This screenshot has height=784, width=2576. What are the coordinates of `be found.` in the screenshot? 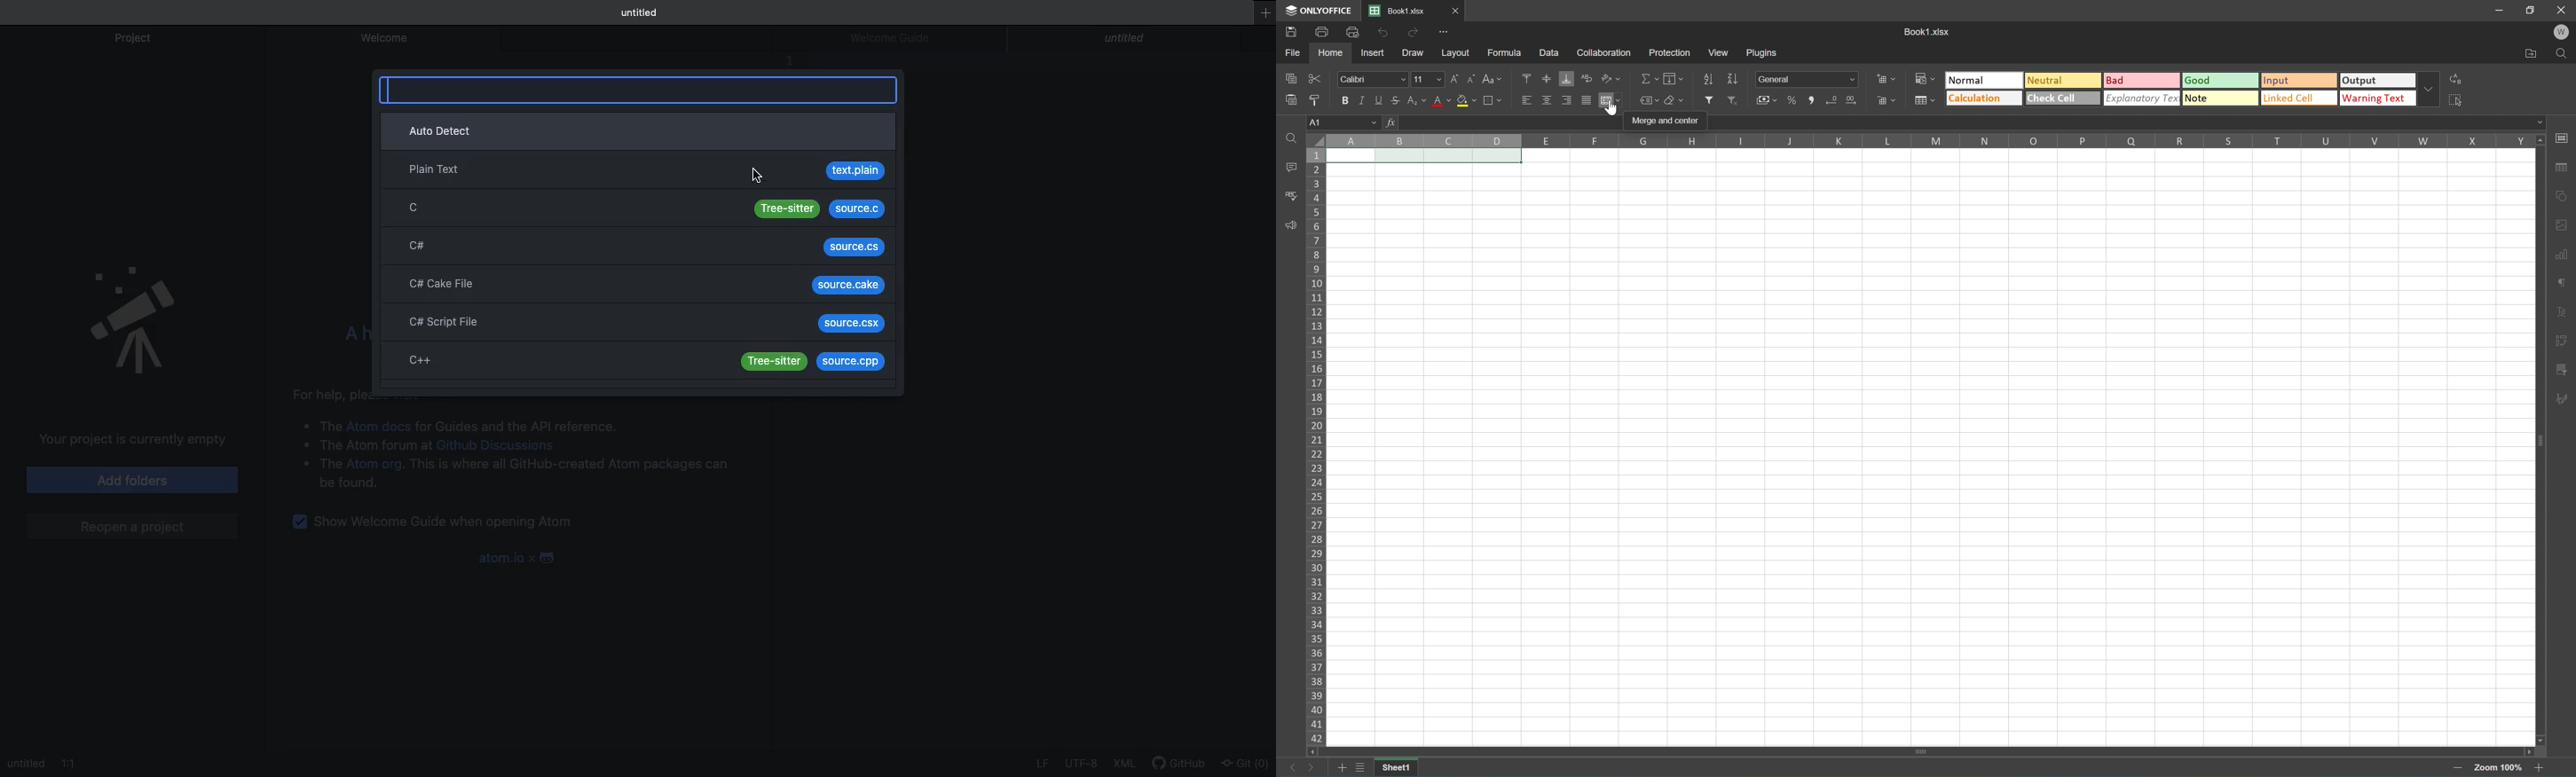 It's located at (346, 483).